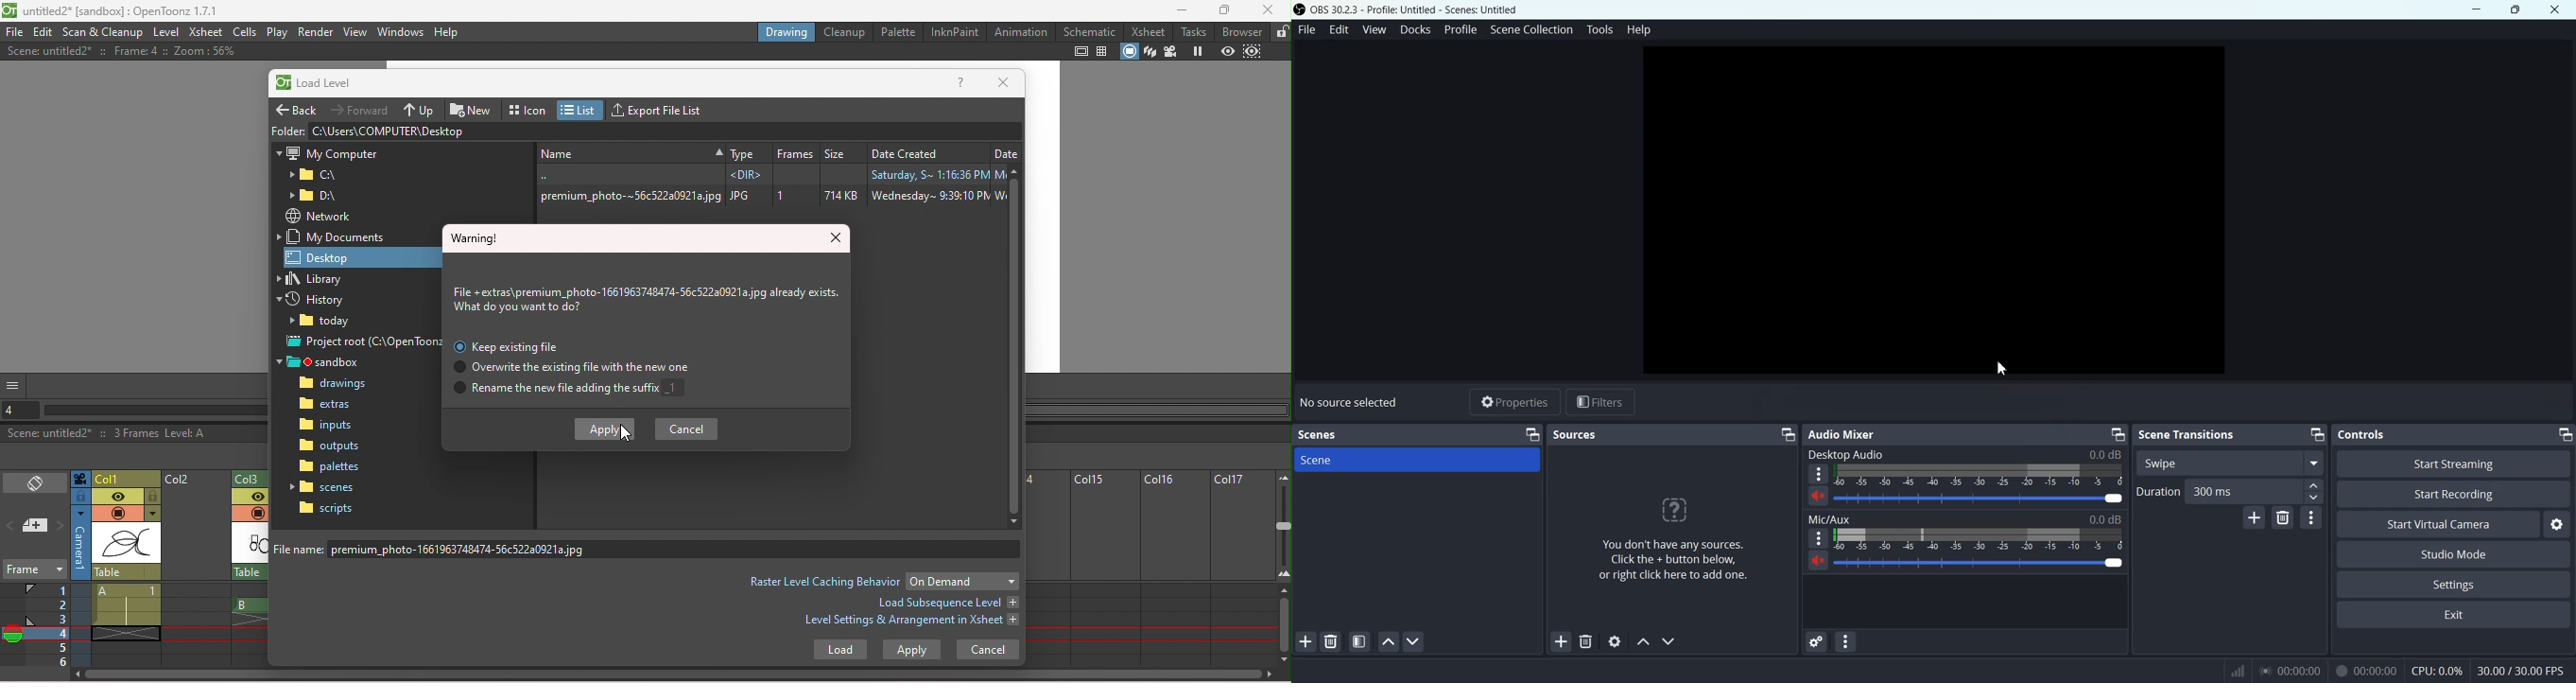  I want to click on No source selected, so click(1352, 401).